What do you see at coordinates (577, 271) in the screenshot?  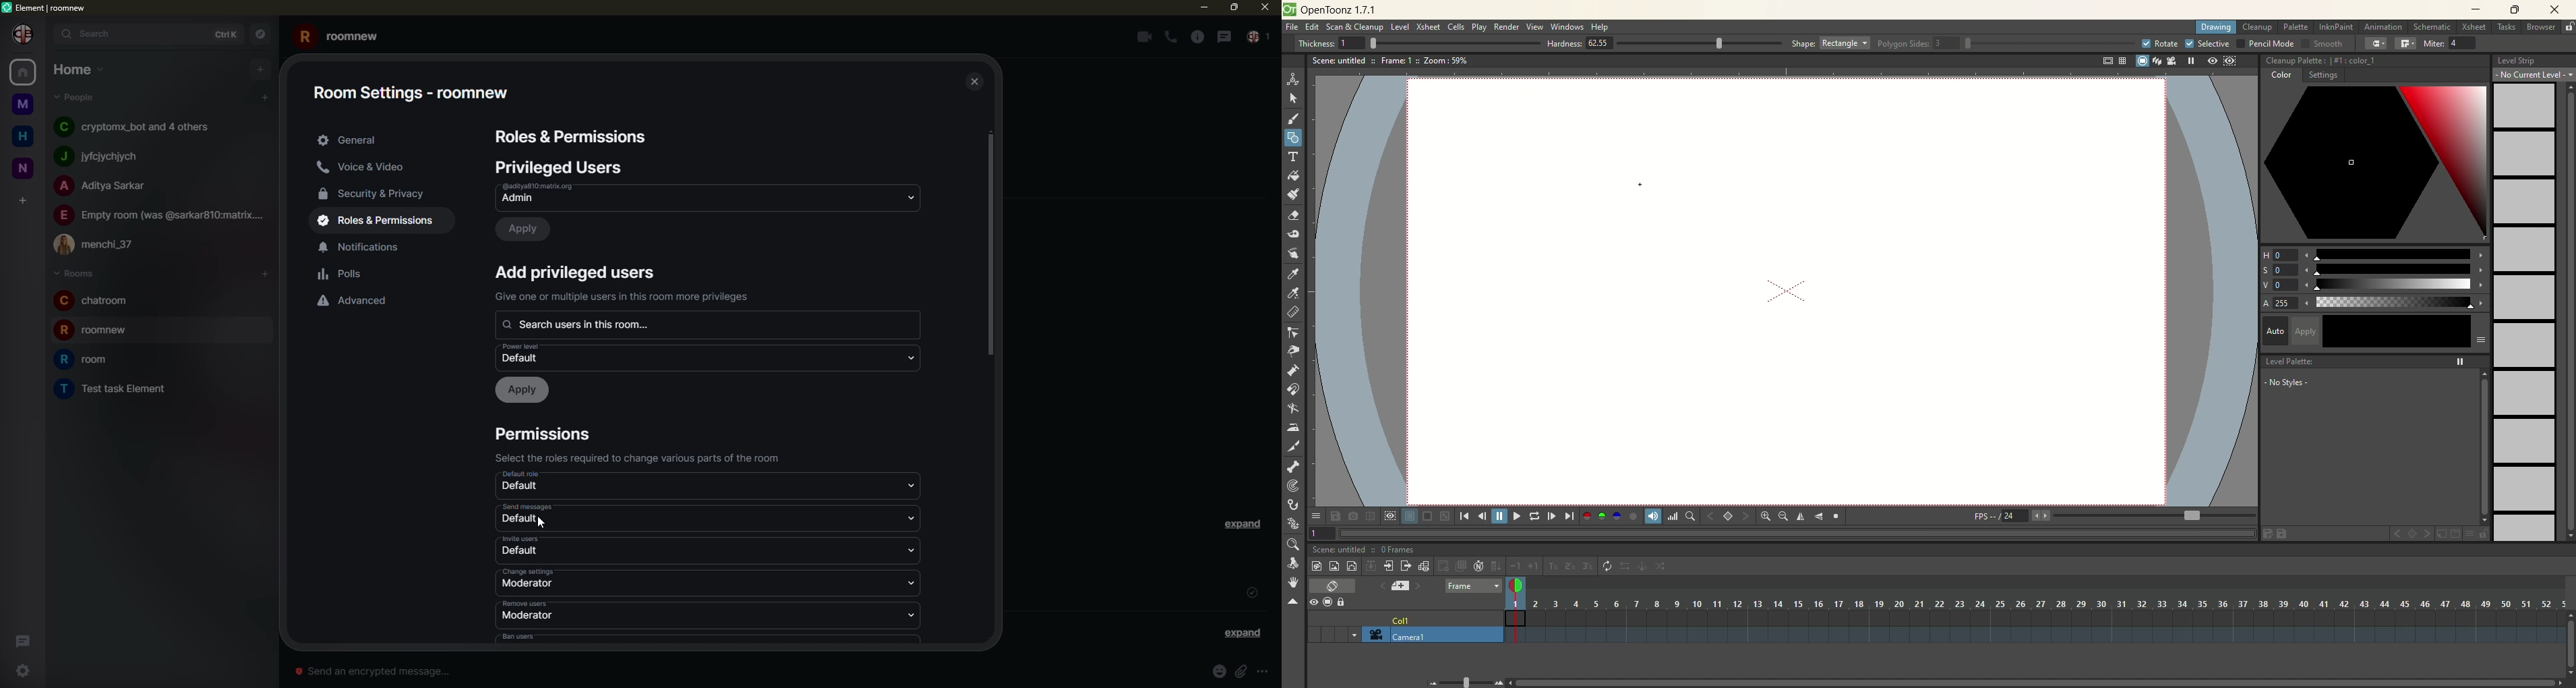 I see `add` at bounding box center [577, 271].